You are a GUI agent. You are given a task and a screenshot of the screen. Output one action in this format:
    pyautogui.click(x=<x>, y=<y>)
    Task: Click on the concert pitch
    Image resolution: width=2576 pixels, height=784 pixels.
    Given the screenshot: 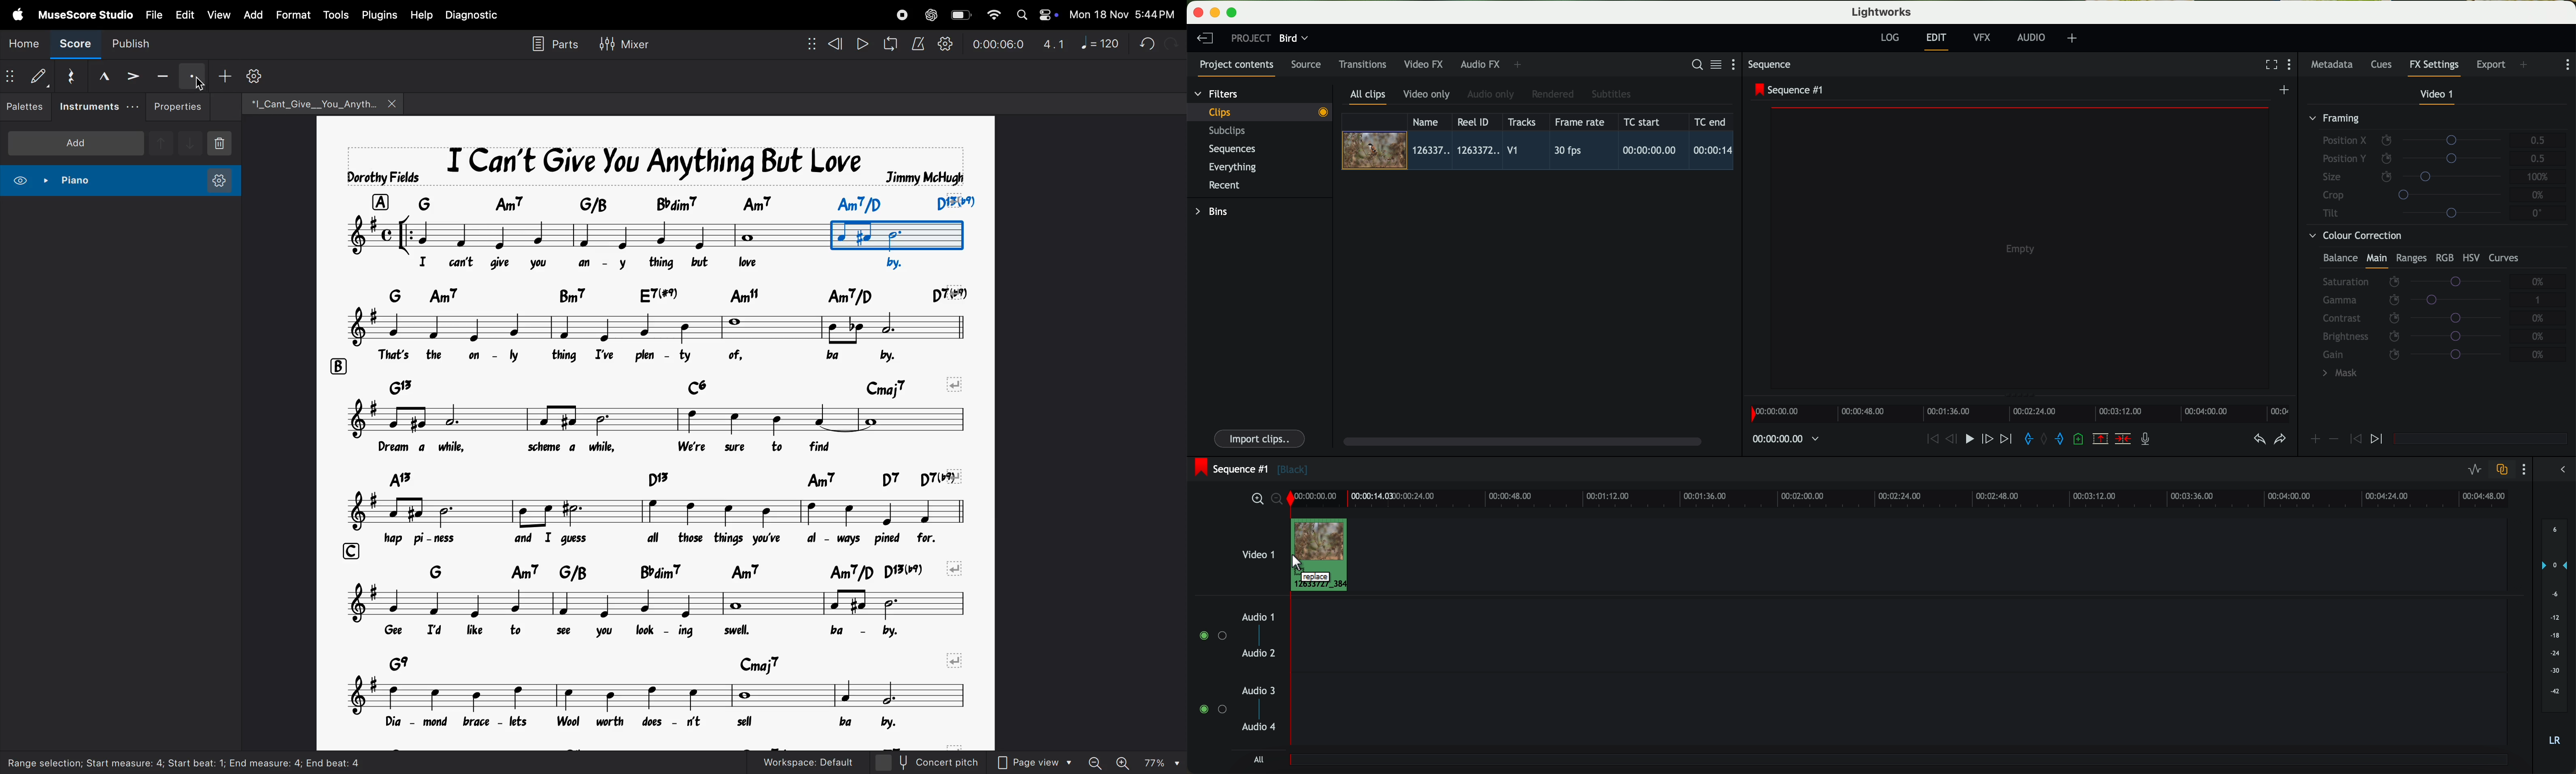 What is the action you would take?
    pyautogui.click(x=926, y=761)
    